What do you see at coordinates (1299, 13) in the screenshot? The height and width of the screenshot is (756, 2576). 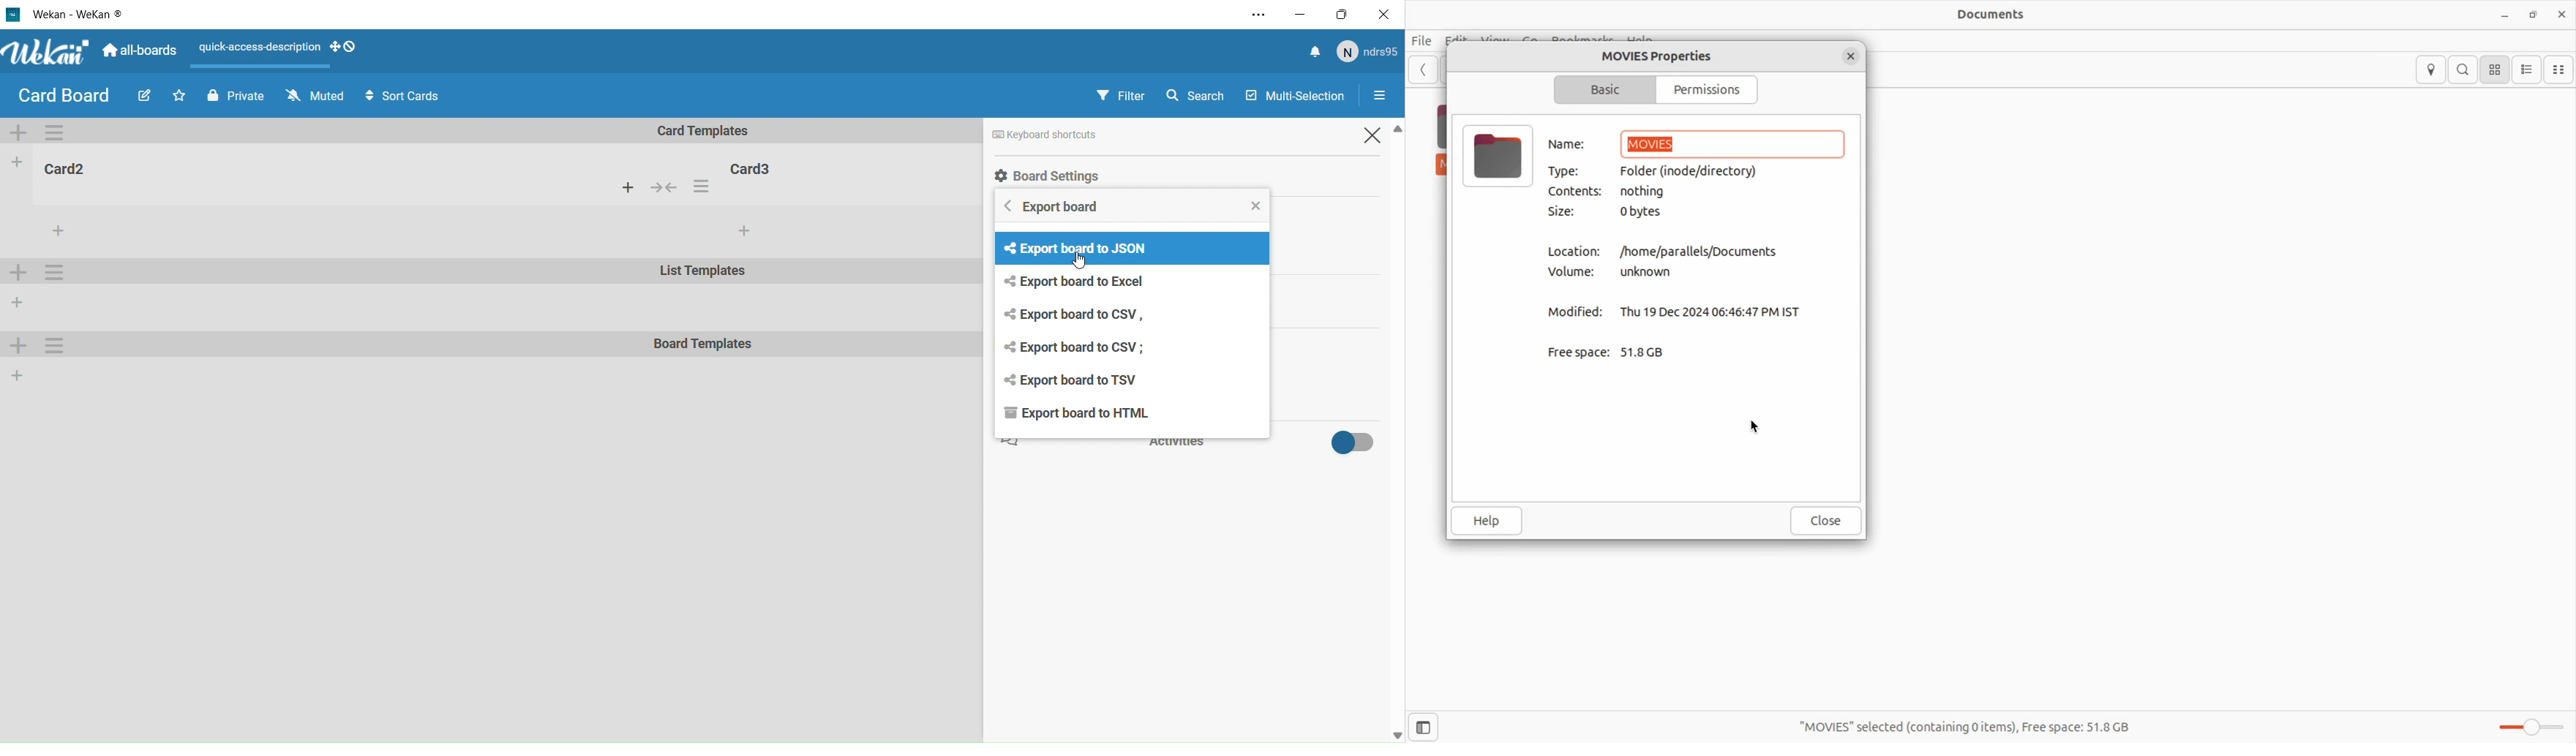 I see `minimize` at bounding box center [1299, 13].